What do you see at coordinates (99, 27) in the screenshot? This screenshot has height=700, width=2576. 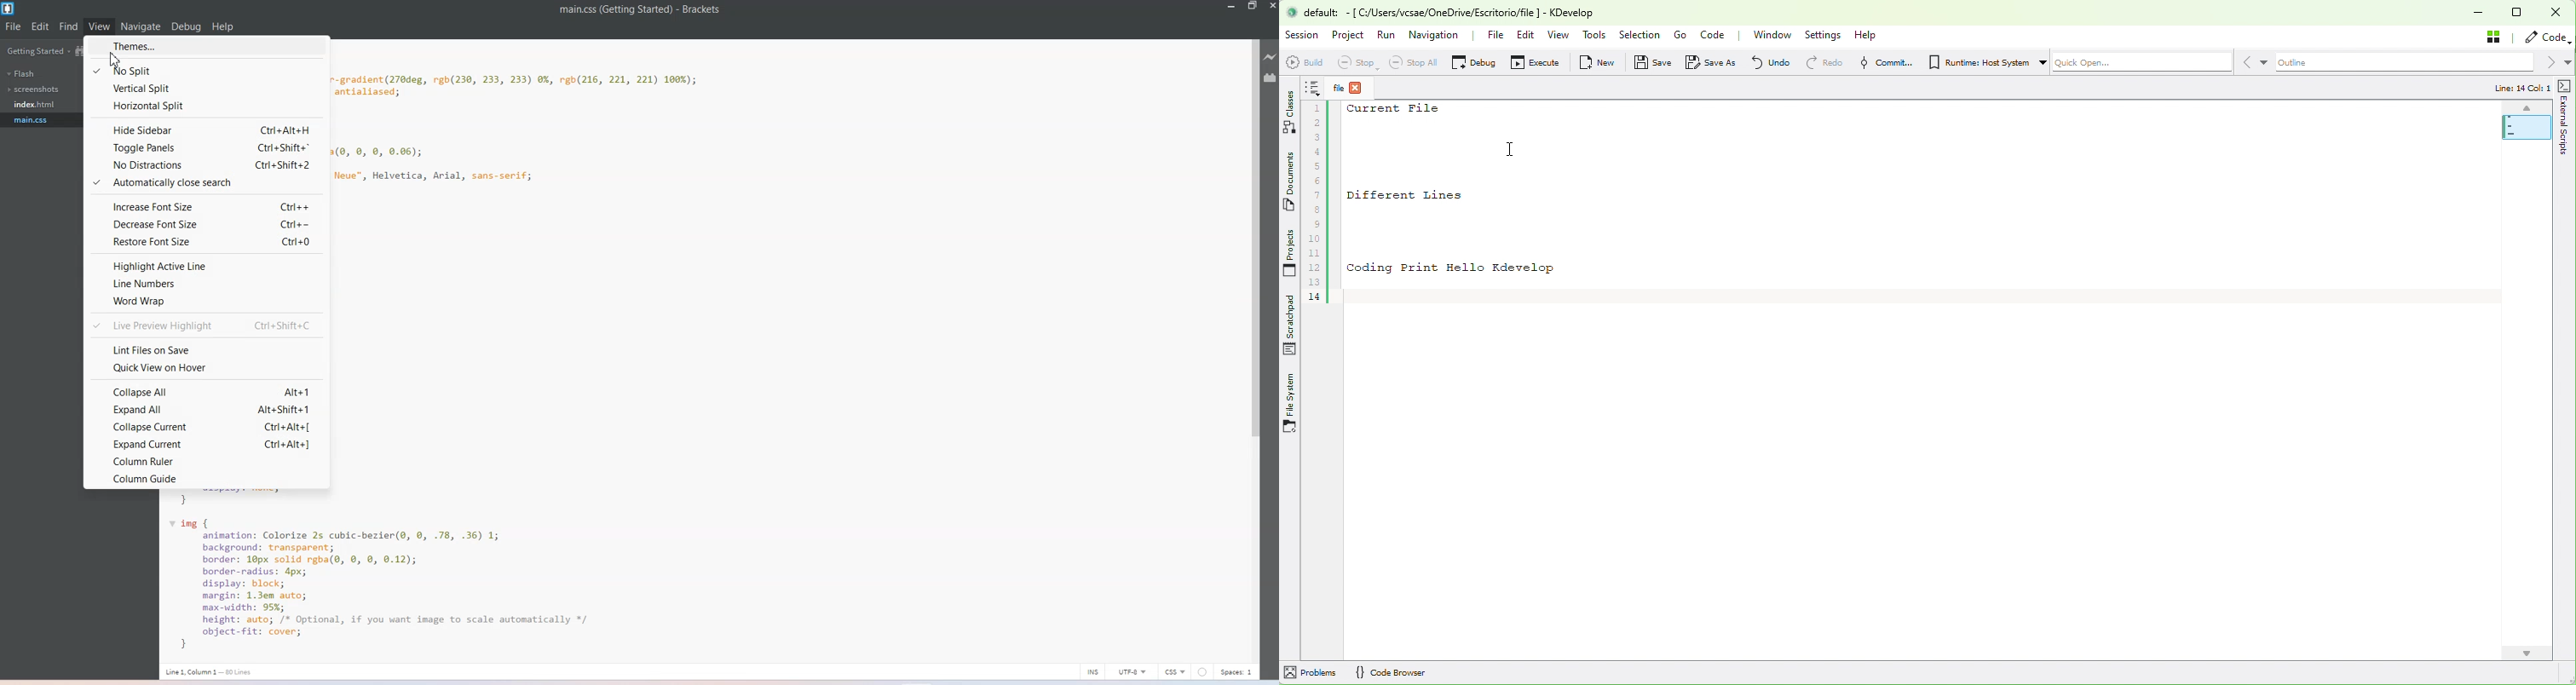 I see `View` at bounding box center [99, 27].